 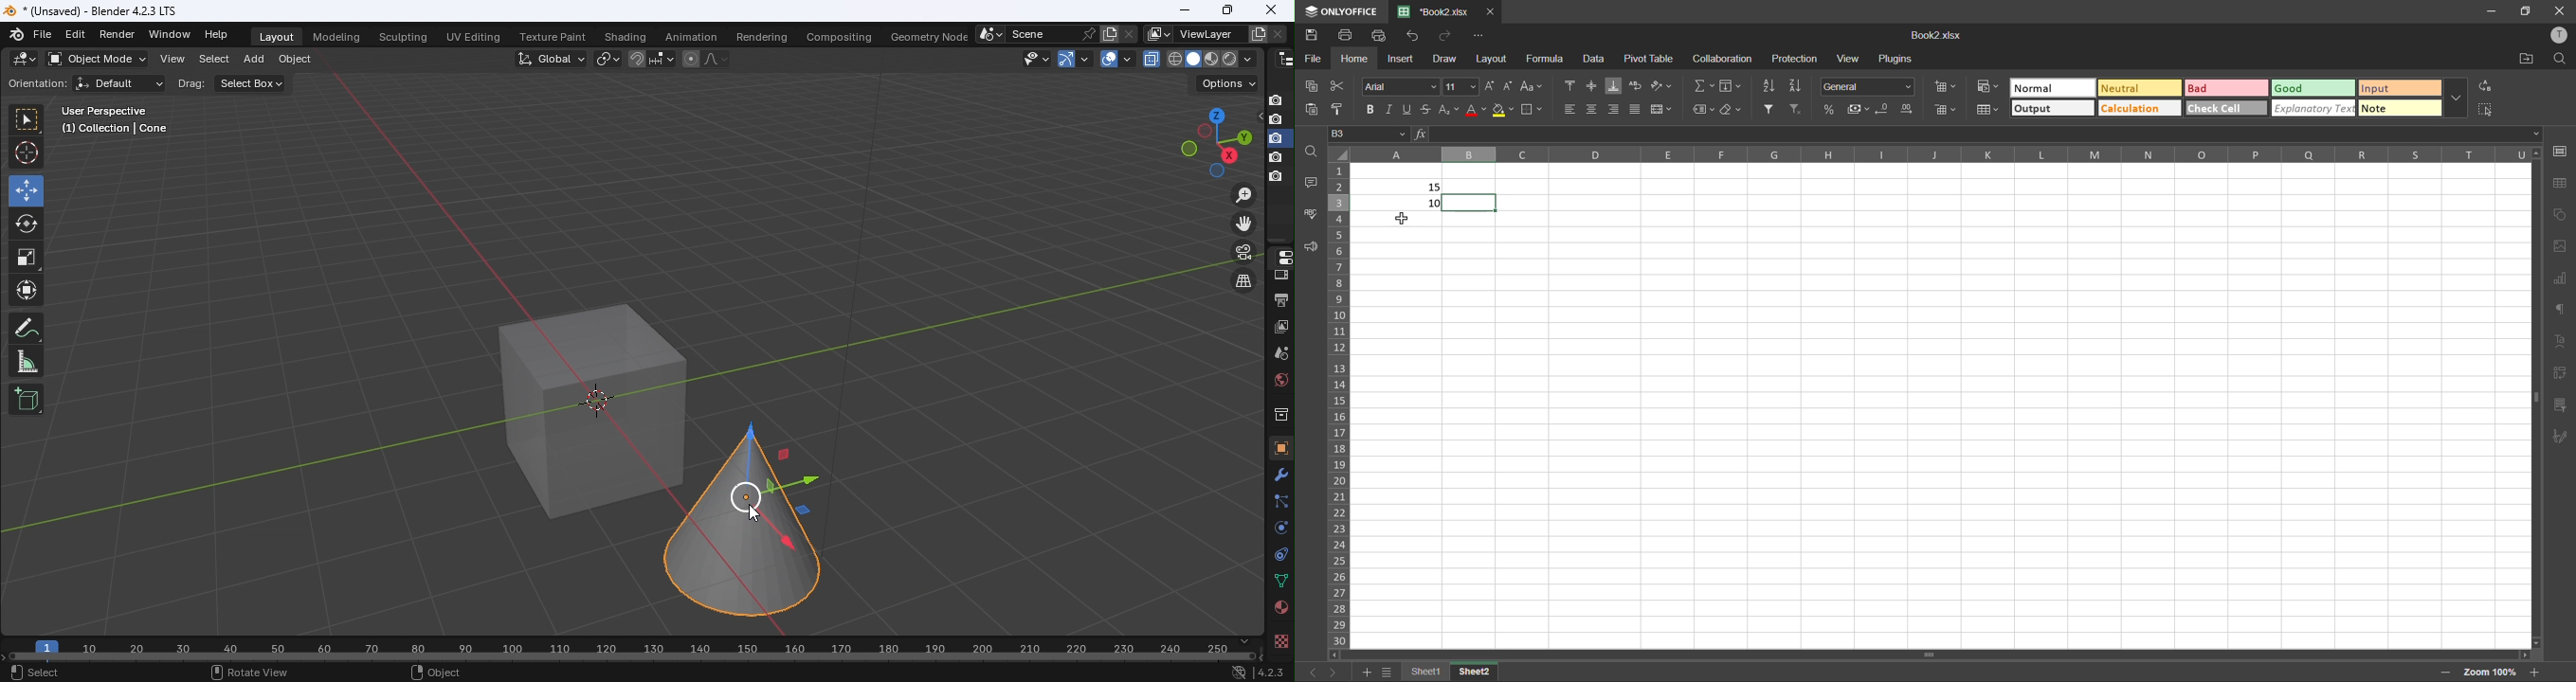 I want to click on select all, so click(x=2487, y=109).